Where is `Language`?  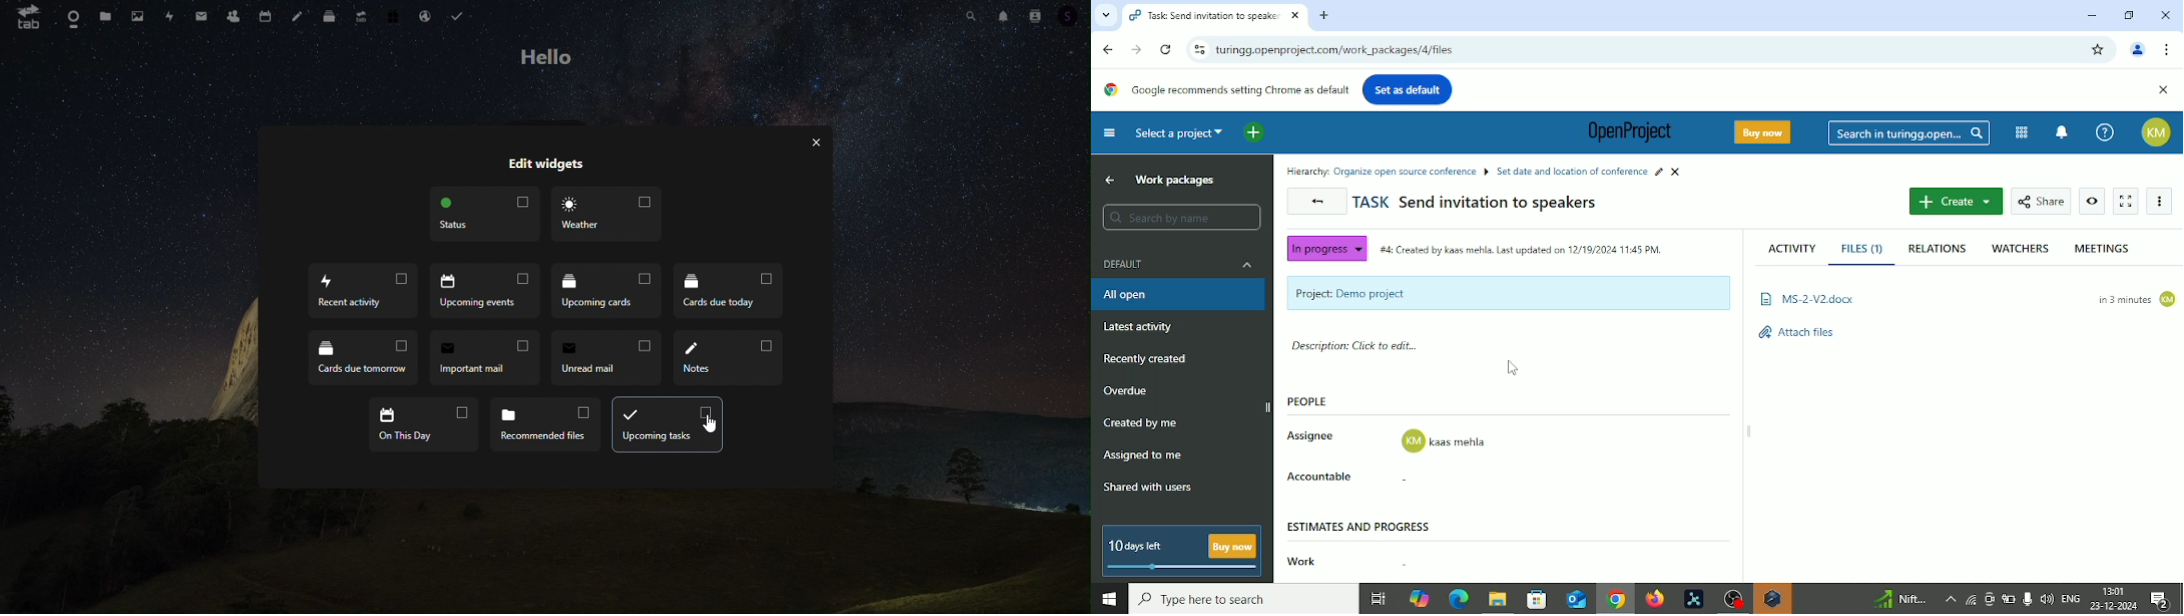
Language is located at coordinates (2072, 599).